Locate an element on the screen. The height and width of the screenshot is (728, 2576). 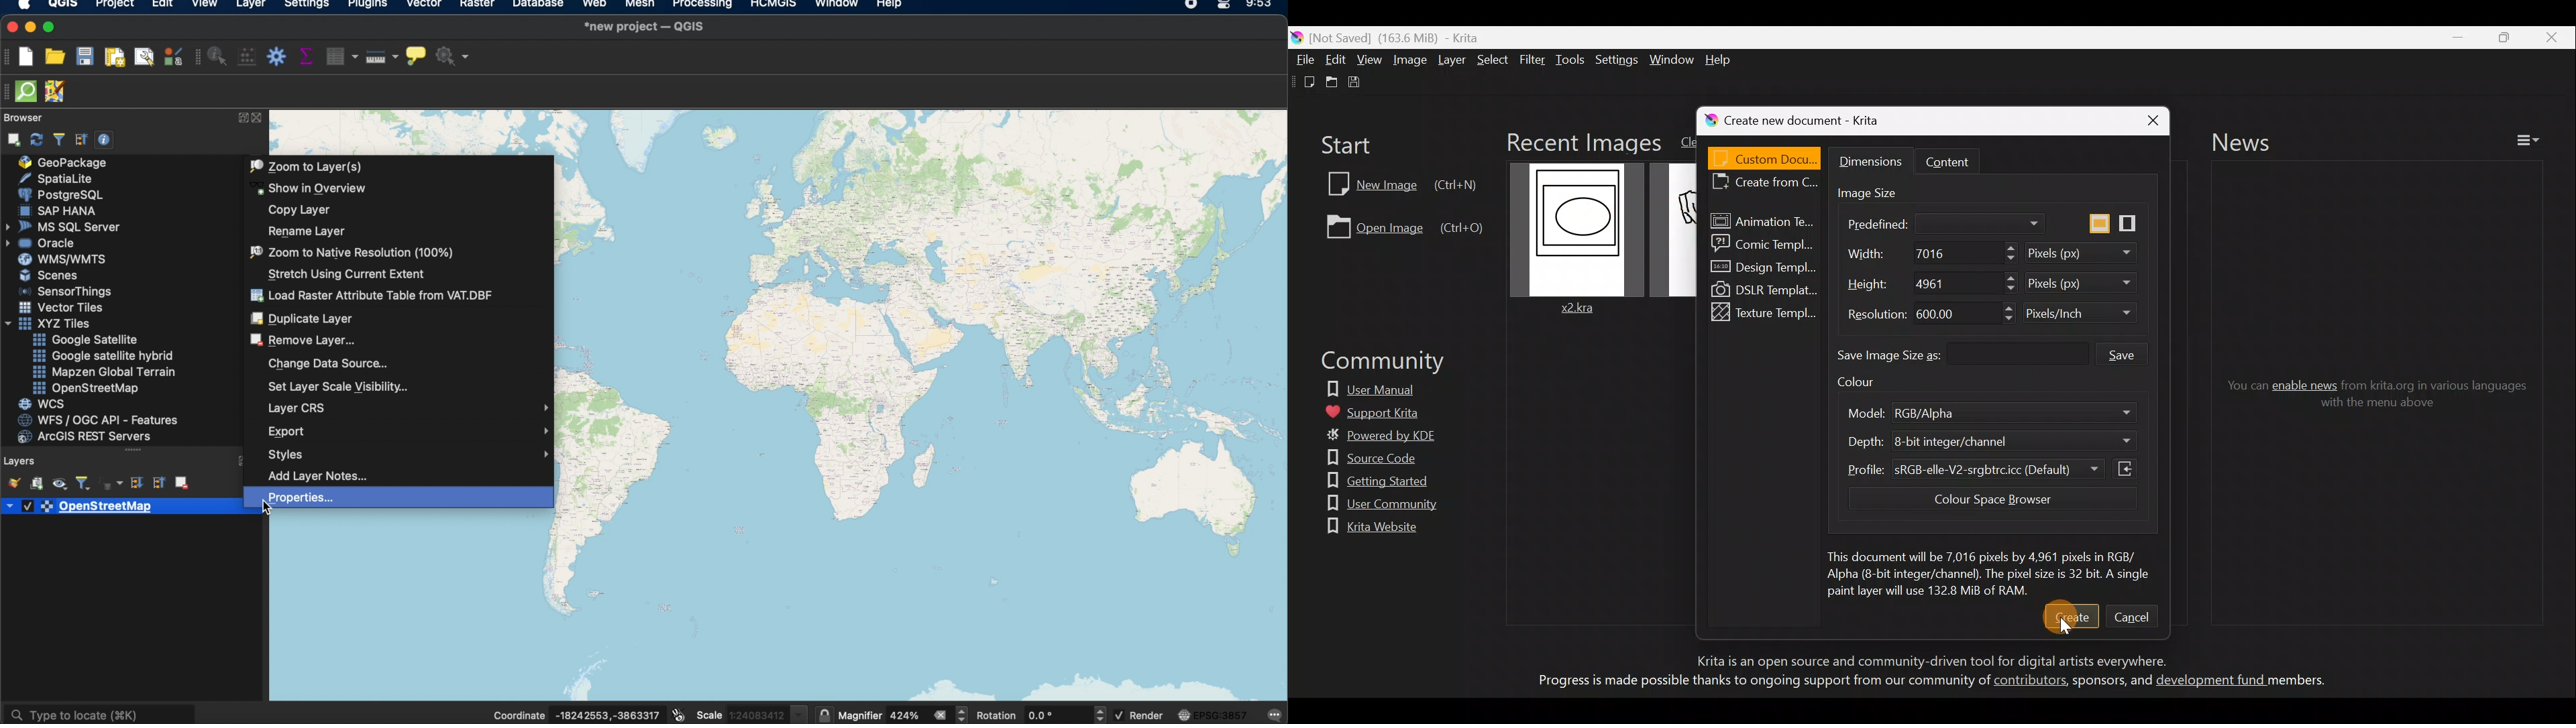
News options is located at coordinates (2533, 141).